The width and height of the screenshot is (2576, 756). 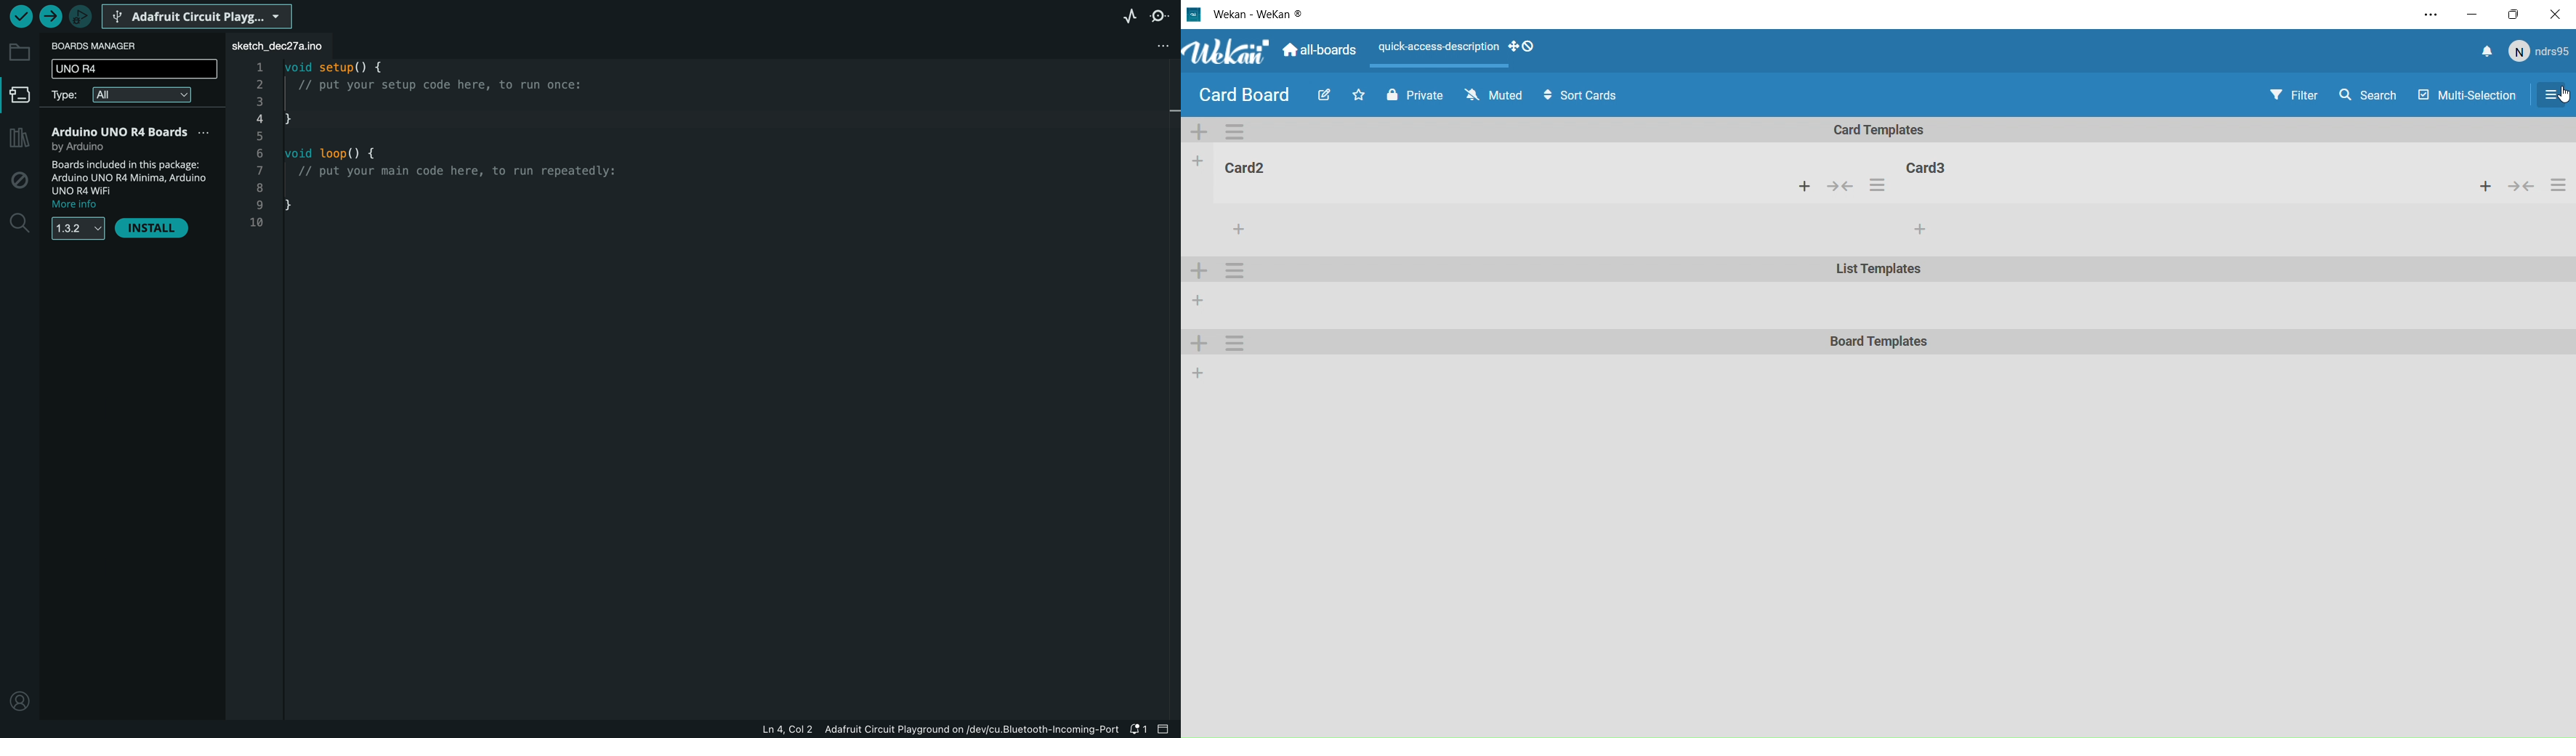 What do you see at coordinates (1238, 229) in the screenshot?
I see `` at bounding box center [1238, 229].